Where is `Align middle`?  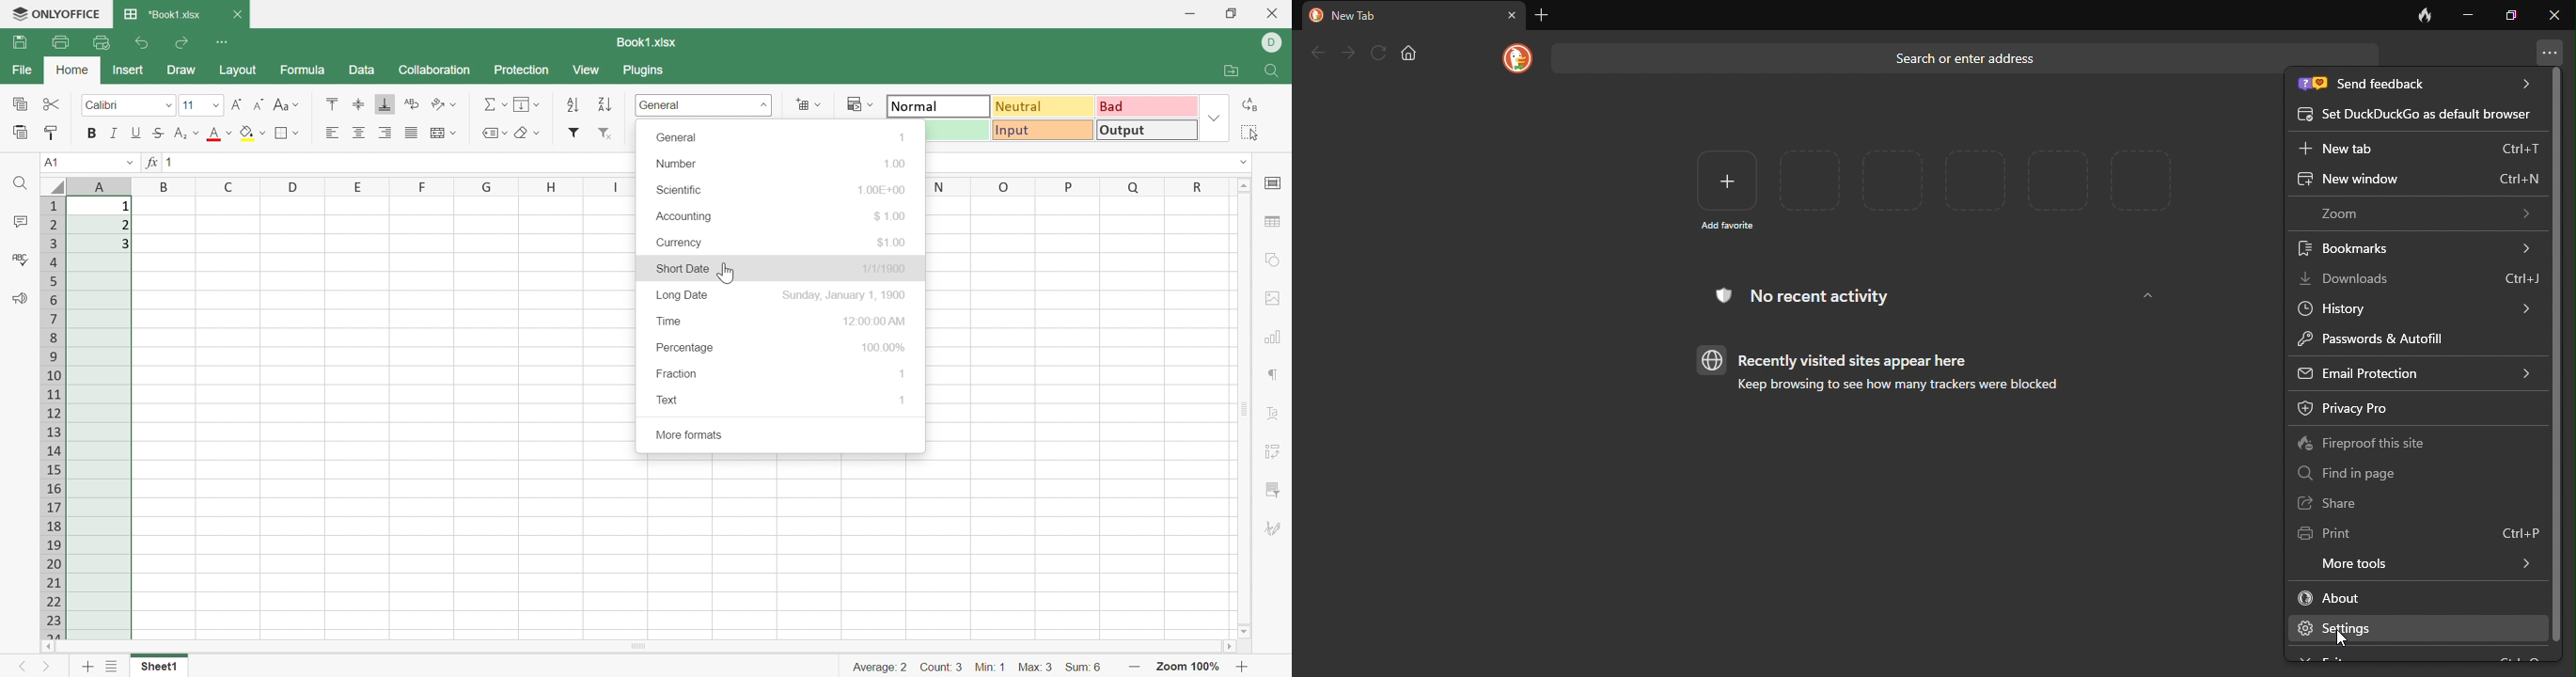
Align middle is located at coordinates (359, 106).